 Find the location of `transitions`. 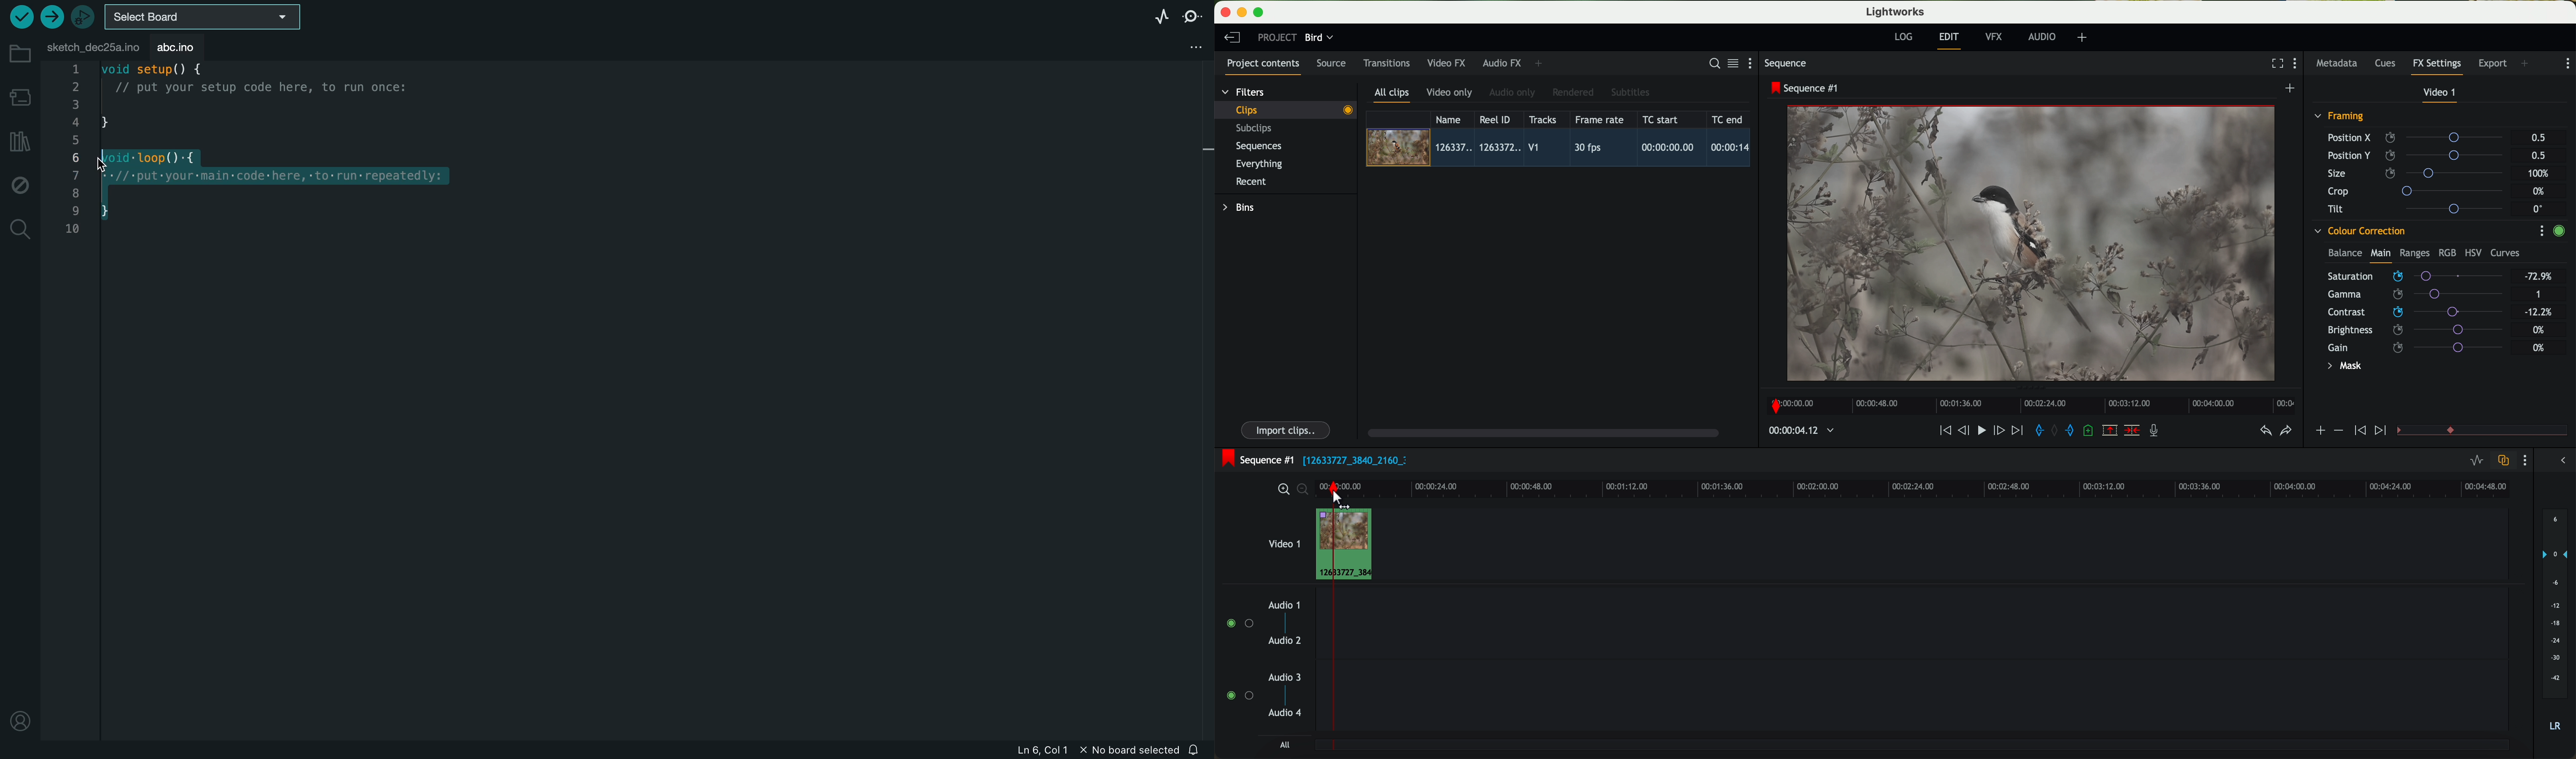

transitions is located at coordinates (1387, 63).